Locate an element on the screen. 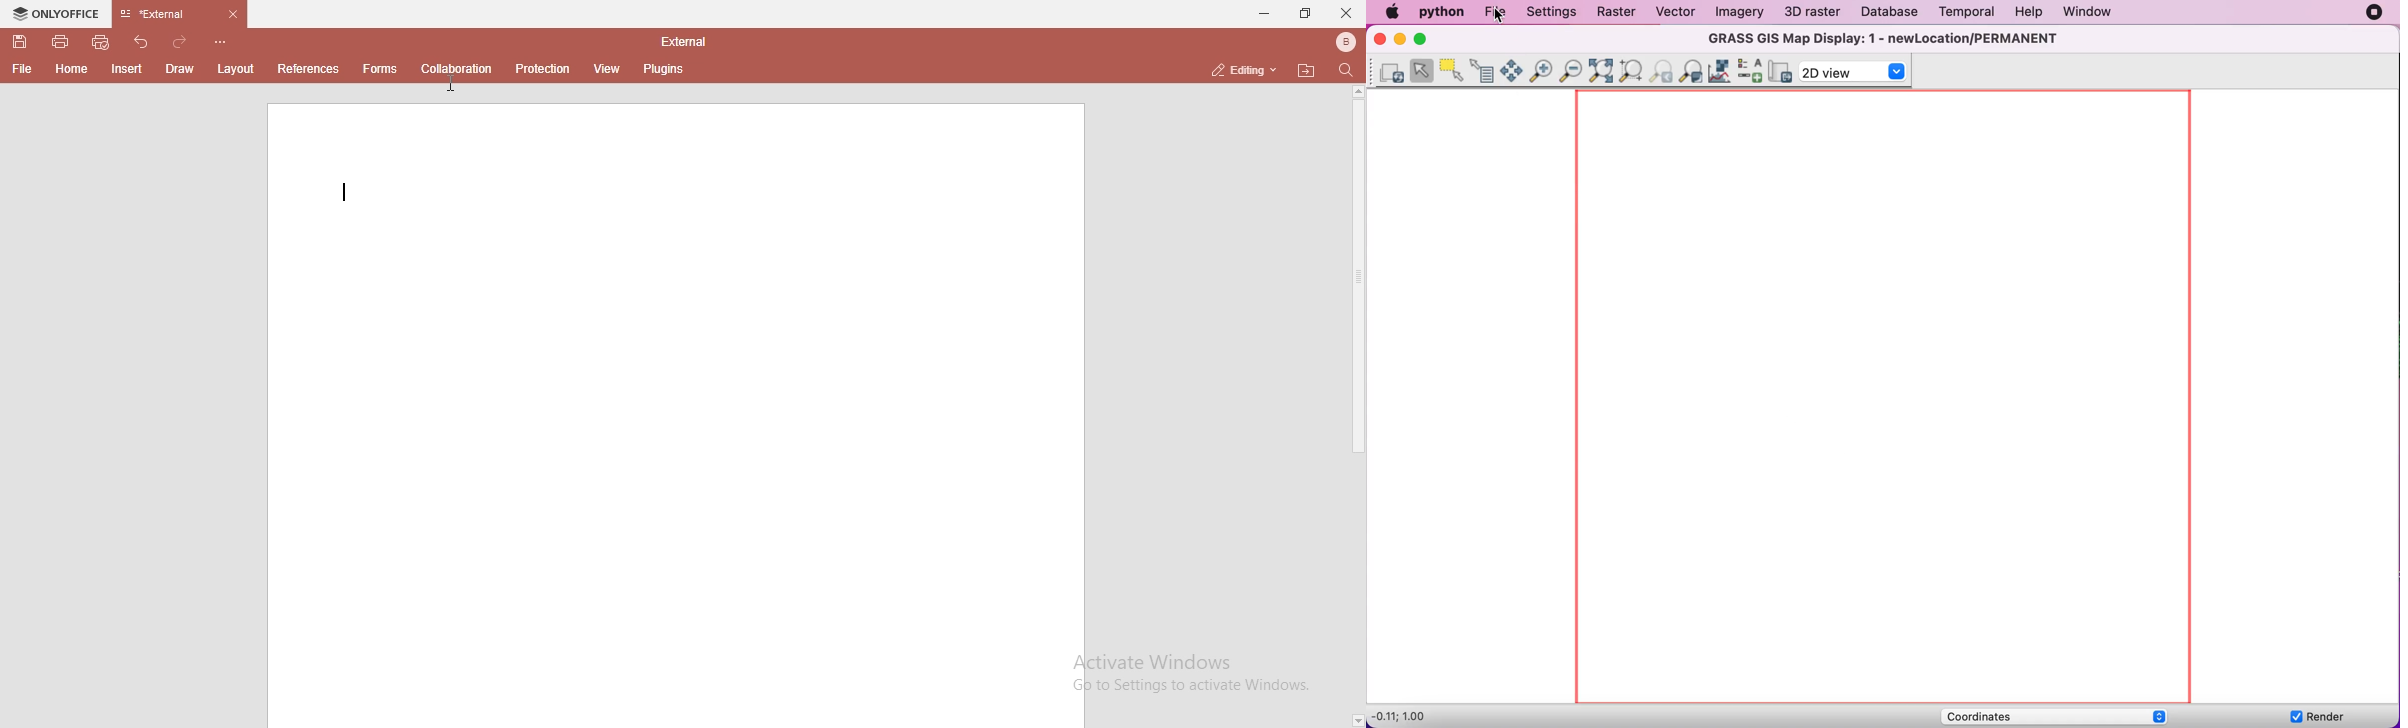 This screenshot has height=728, width=2408. redo is located at coordinates (180, 42).